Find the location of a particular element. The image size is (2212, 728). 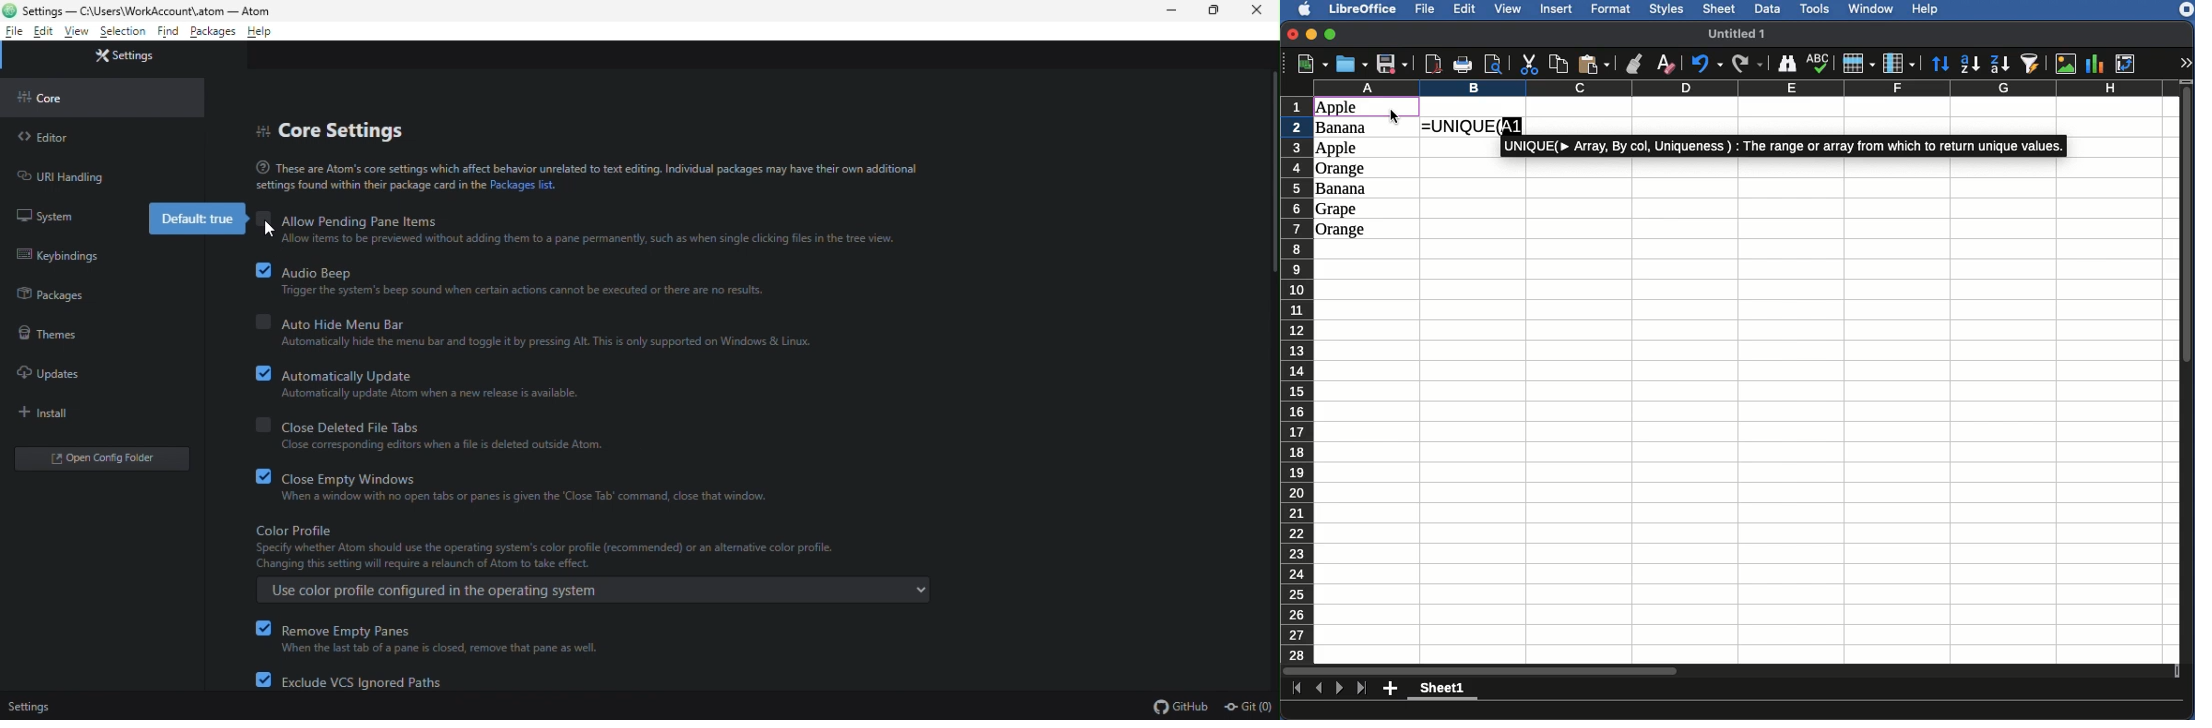

close empty window. When a window with no open tabs or panes is given the "Close Tab" command, close the window. is located at coordinates (512, 485).